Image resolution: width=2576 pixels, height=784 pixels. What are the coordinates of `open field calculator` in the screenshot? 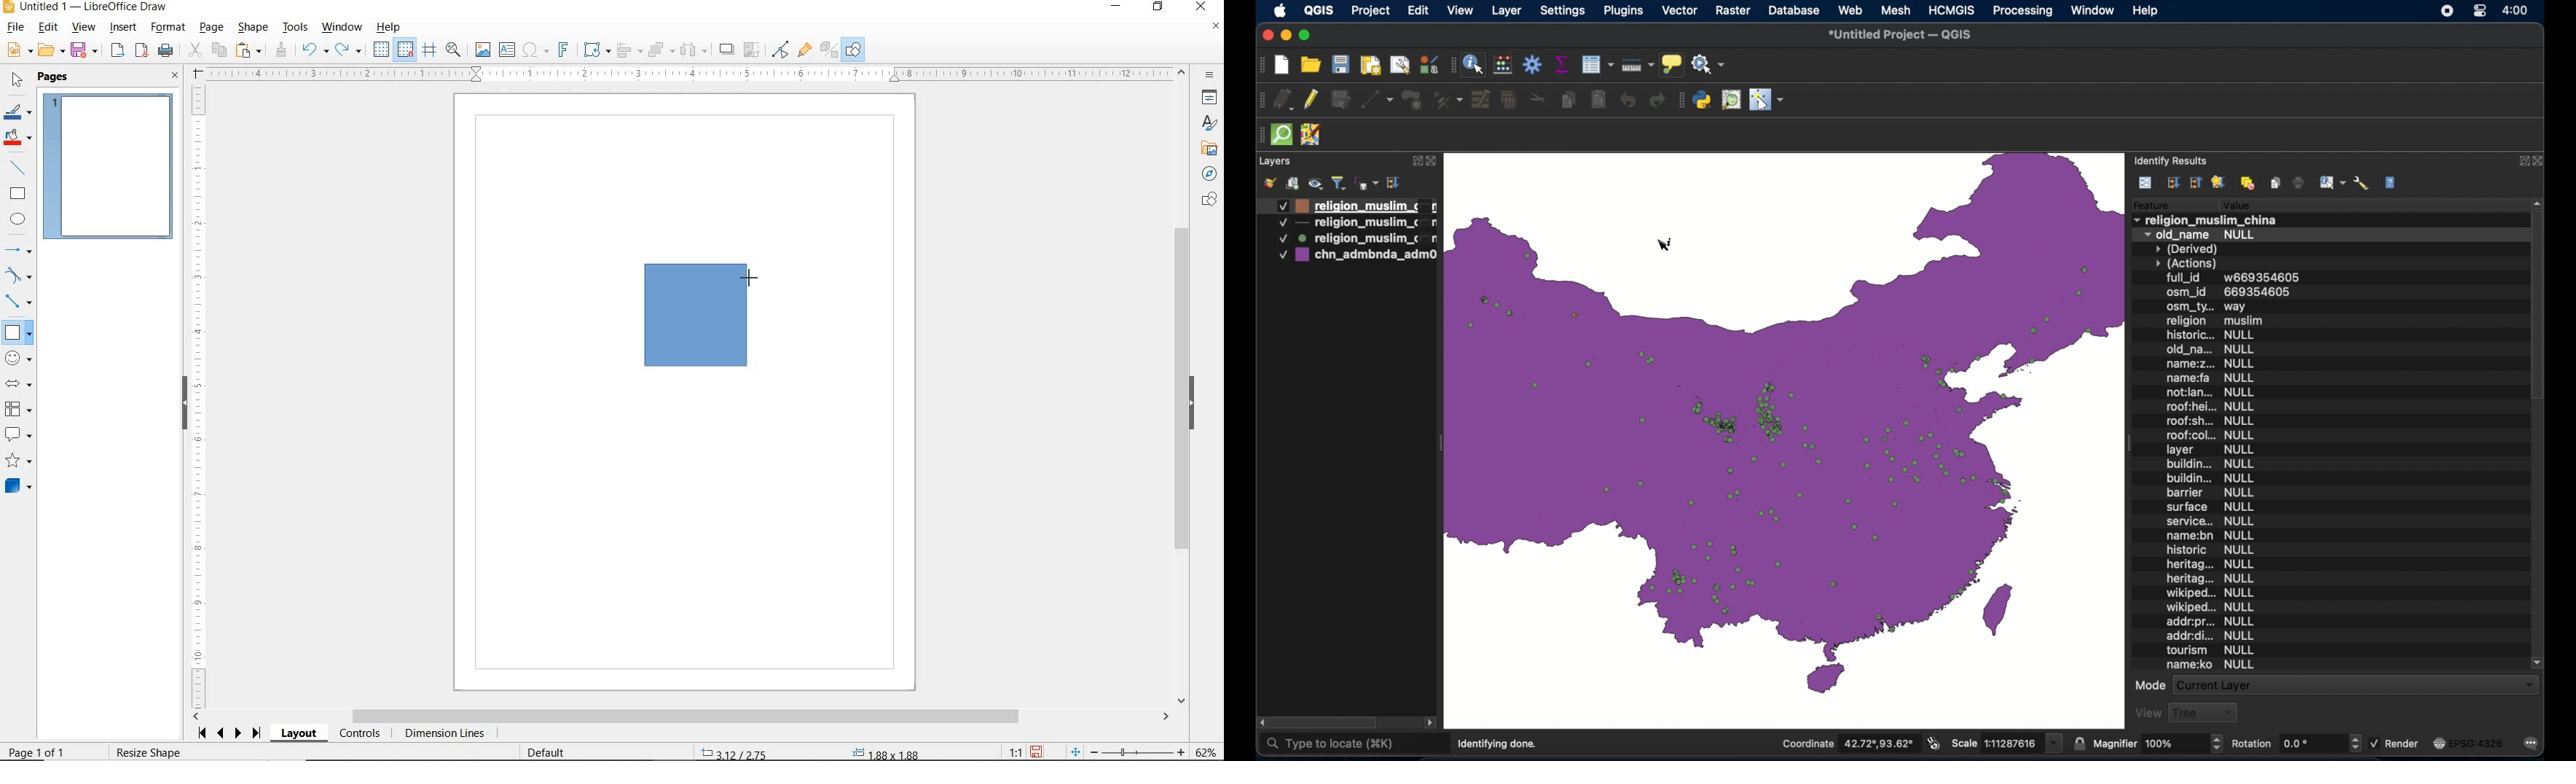 It's located at (1503, 65).